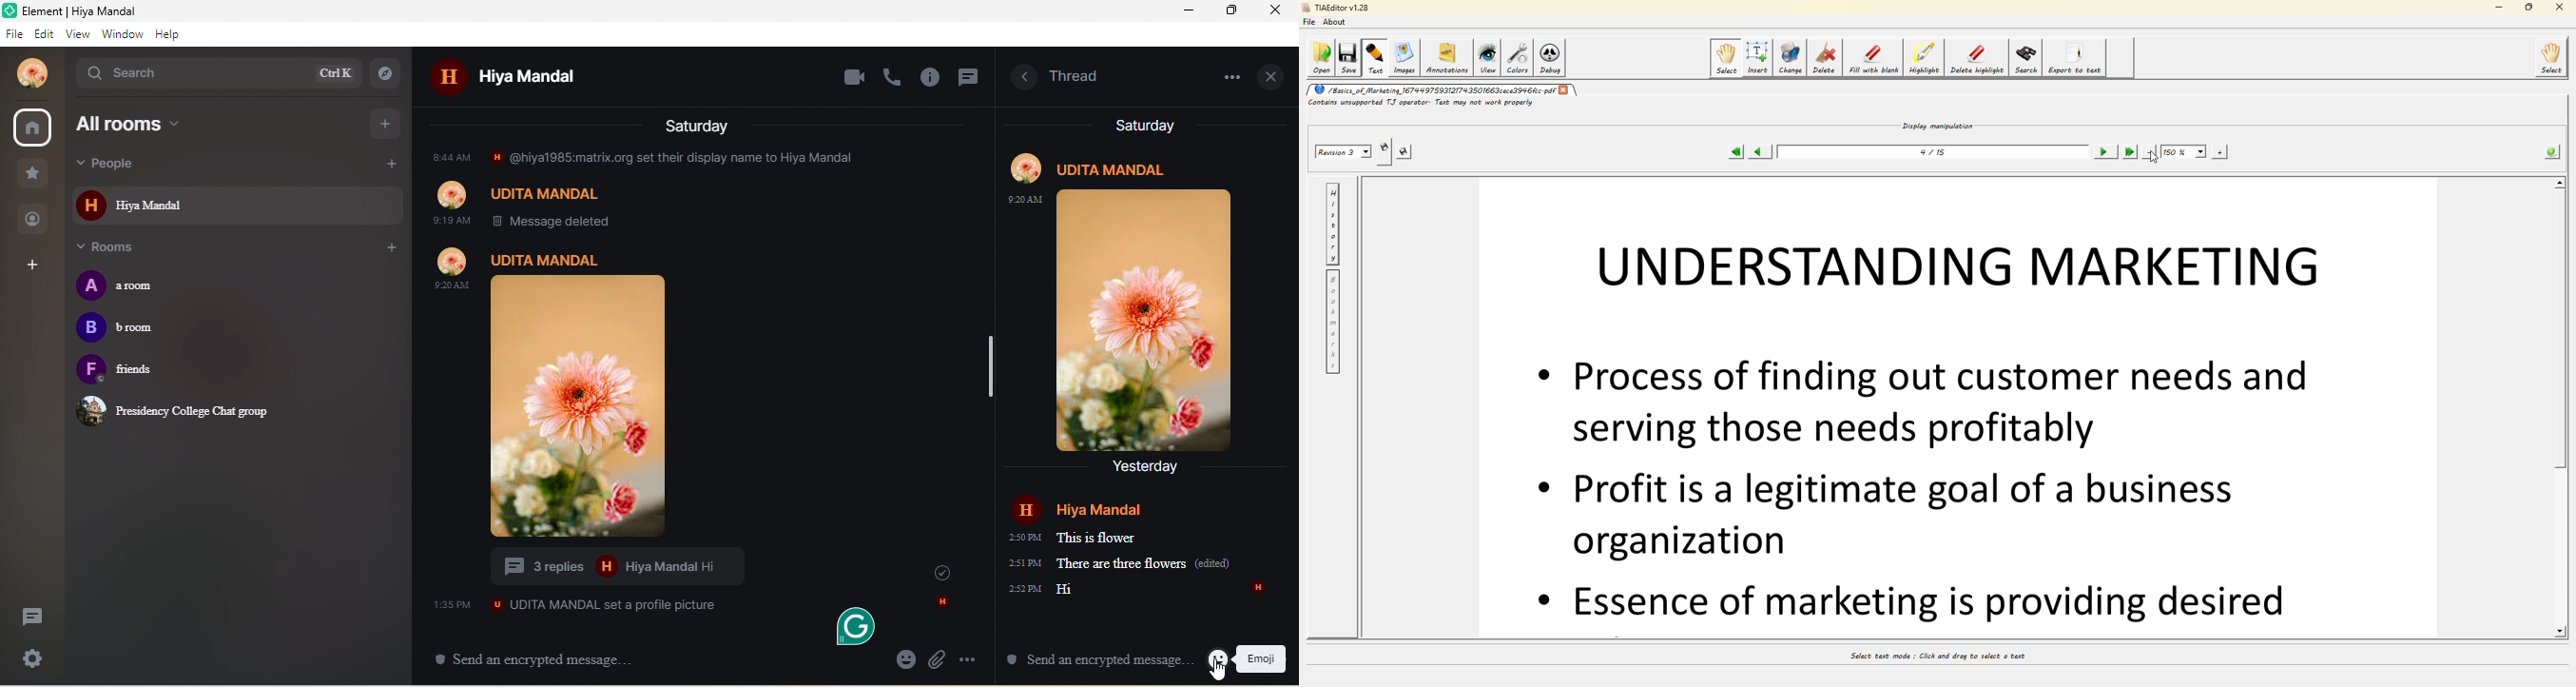  What do you see at coordinates (503, 81) in the screenshot?
I see `H Hiya Mandal` at bounding box center [503, 81].